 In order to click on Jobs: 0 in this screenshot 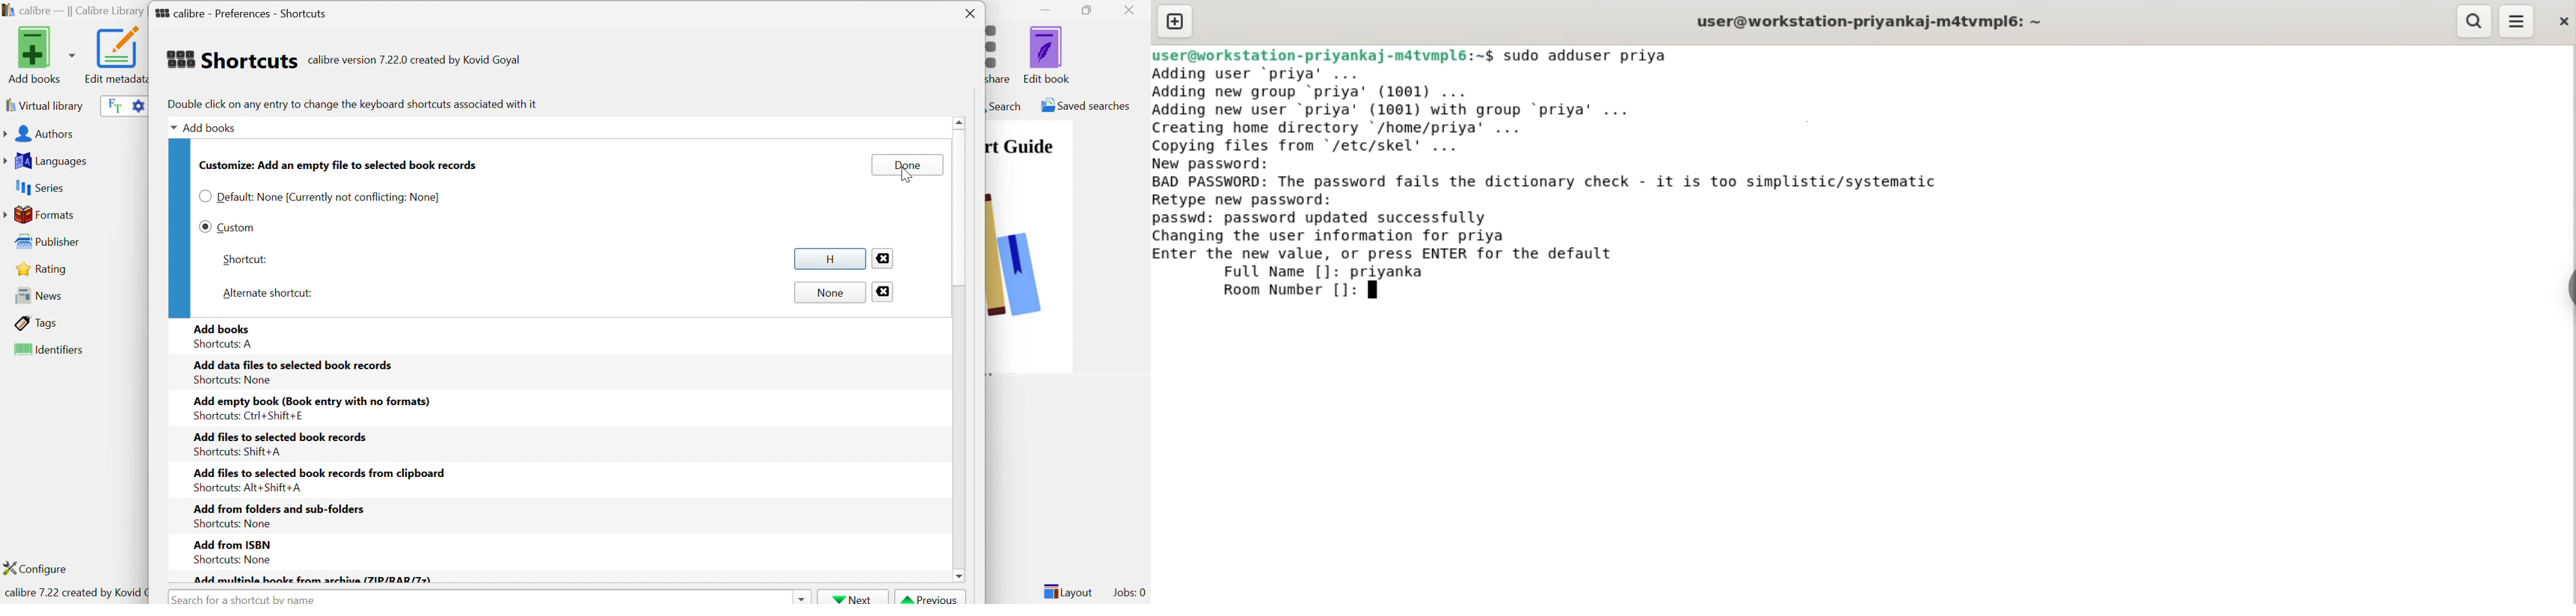, I will do `click(1130, 593)`.